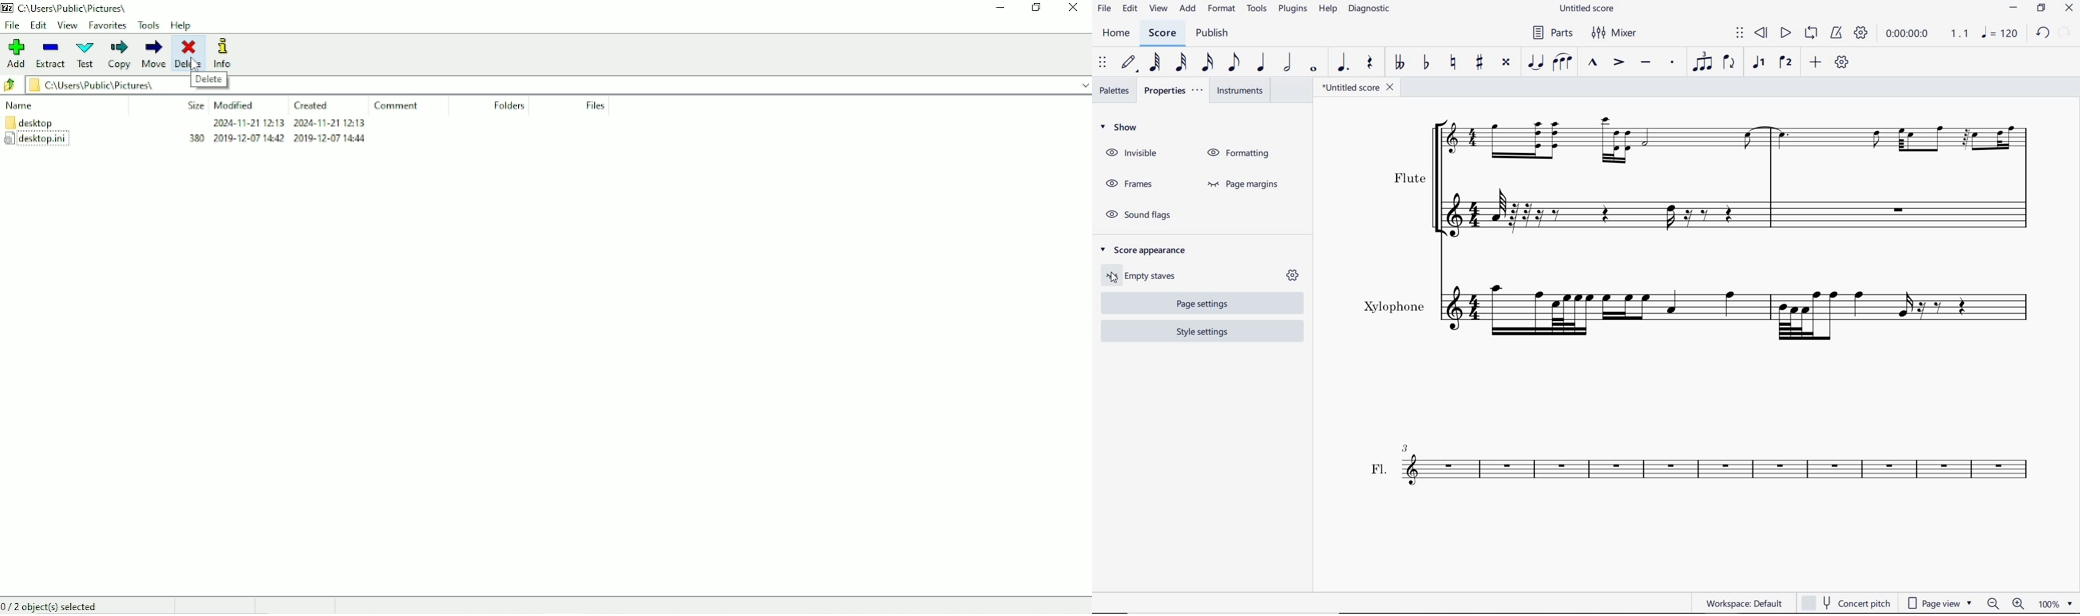 The width and height of the screenshot is (2100, 616). I want to click on DIAGNOSTIC, so click(1368, 9).